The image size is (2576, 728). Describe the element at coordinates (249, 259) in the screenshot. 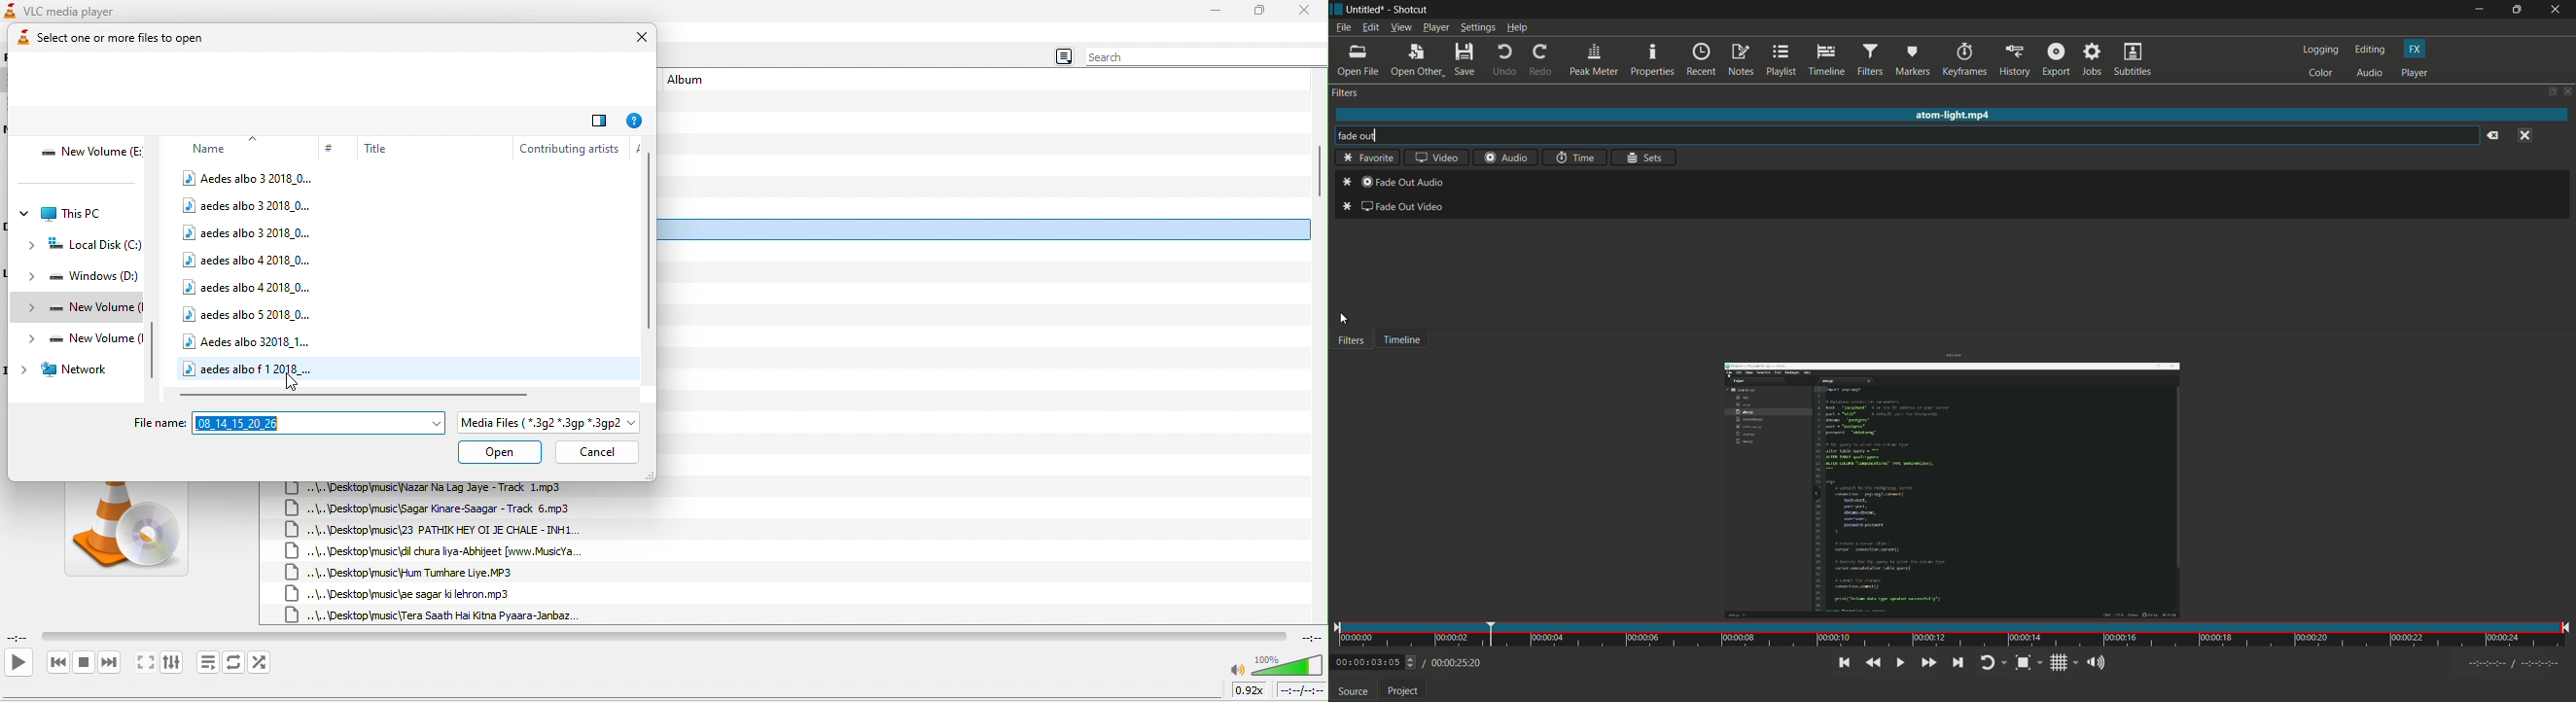

I see `aedes albo 4 2018_0.` at that location.